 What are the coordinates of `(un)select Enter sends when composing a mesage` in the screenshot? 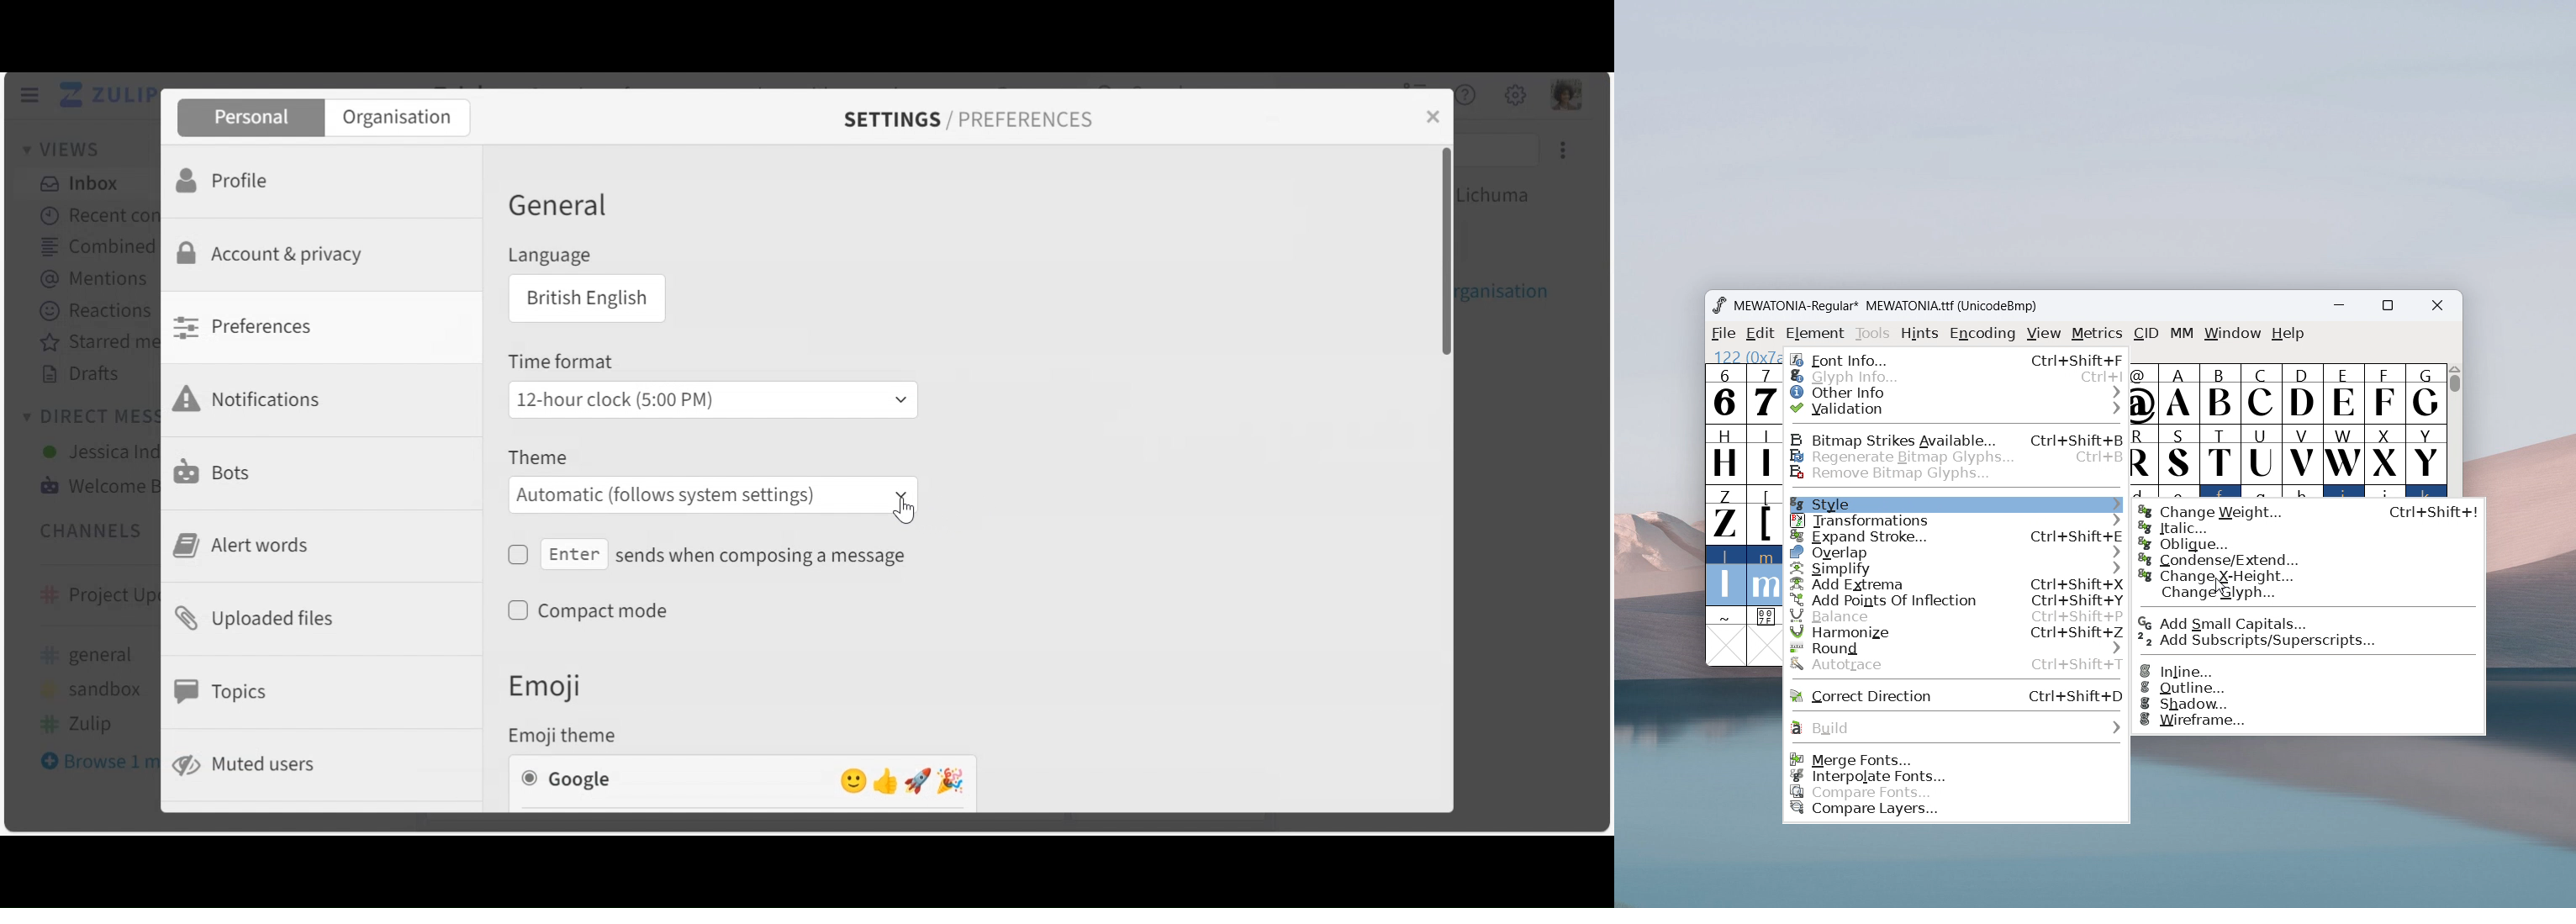 It's located at (710, 556).